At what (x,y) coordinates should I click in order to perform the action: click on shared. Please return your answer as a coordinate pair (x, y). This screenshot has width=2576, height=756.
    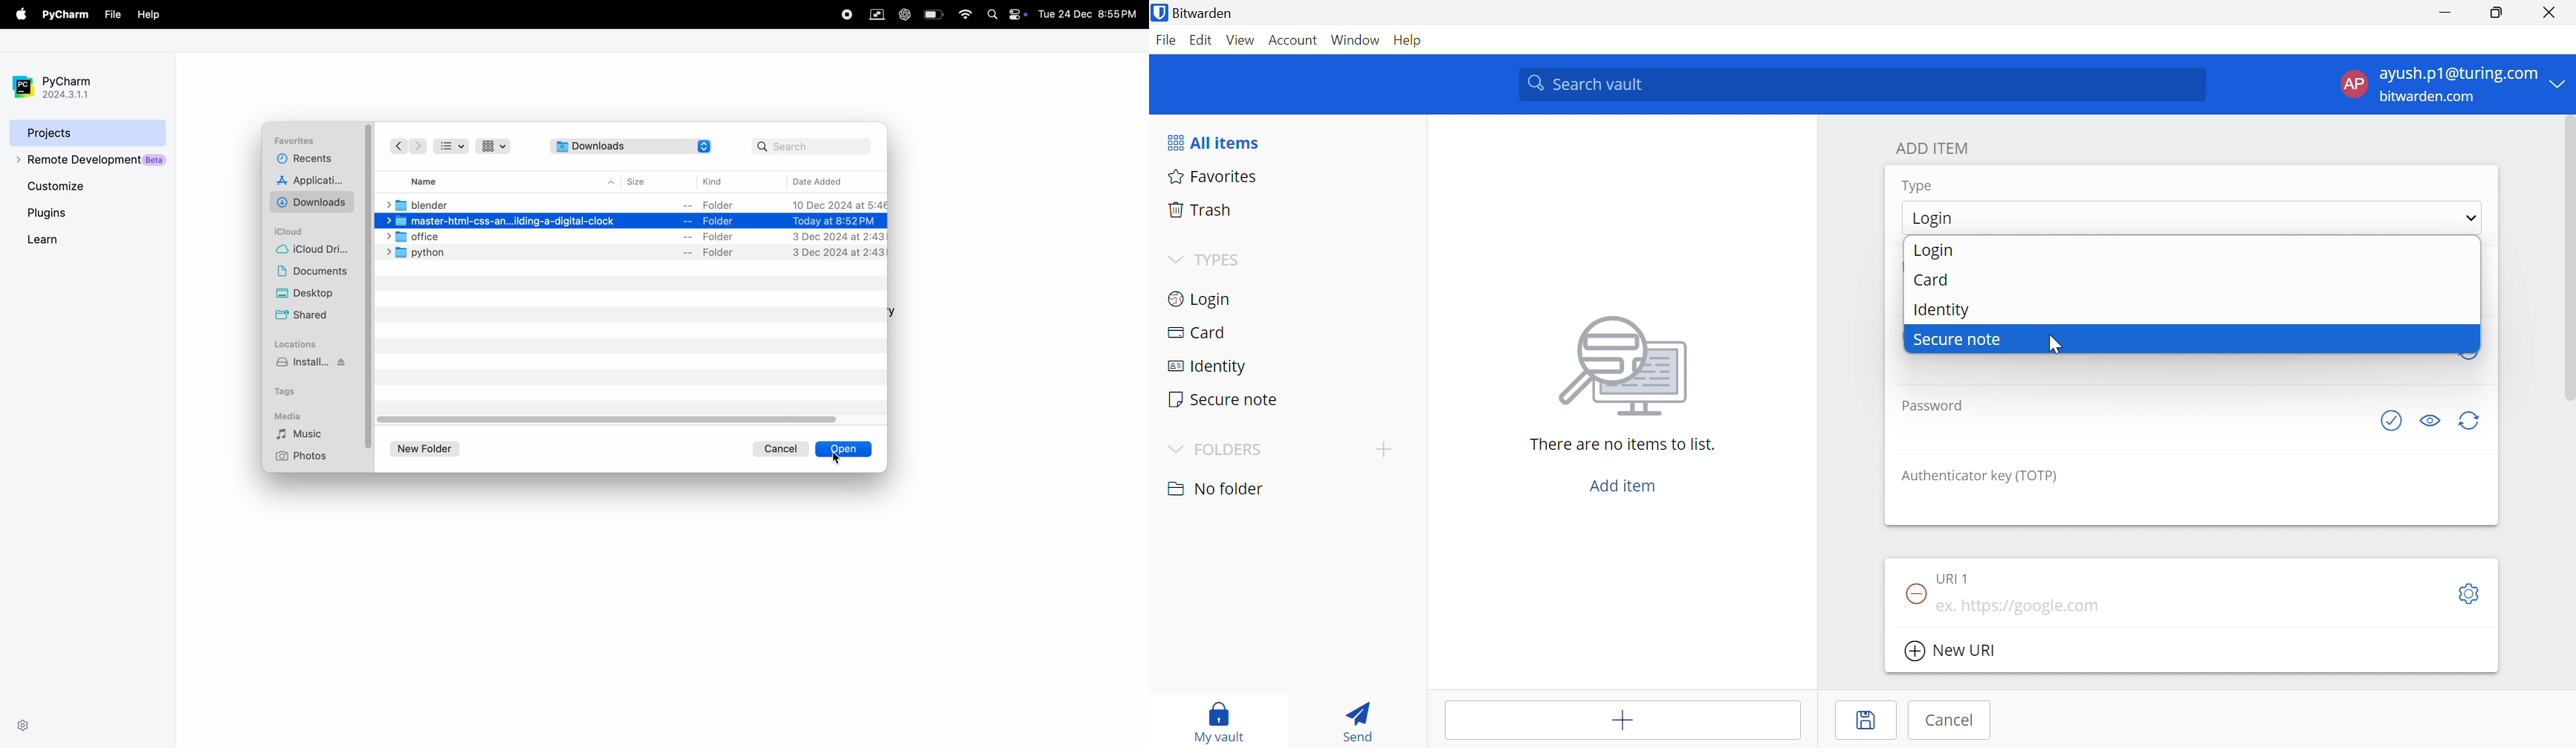
    Looking at the image, I should click on (304, 316).